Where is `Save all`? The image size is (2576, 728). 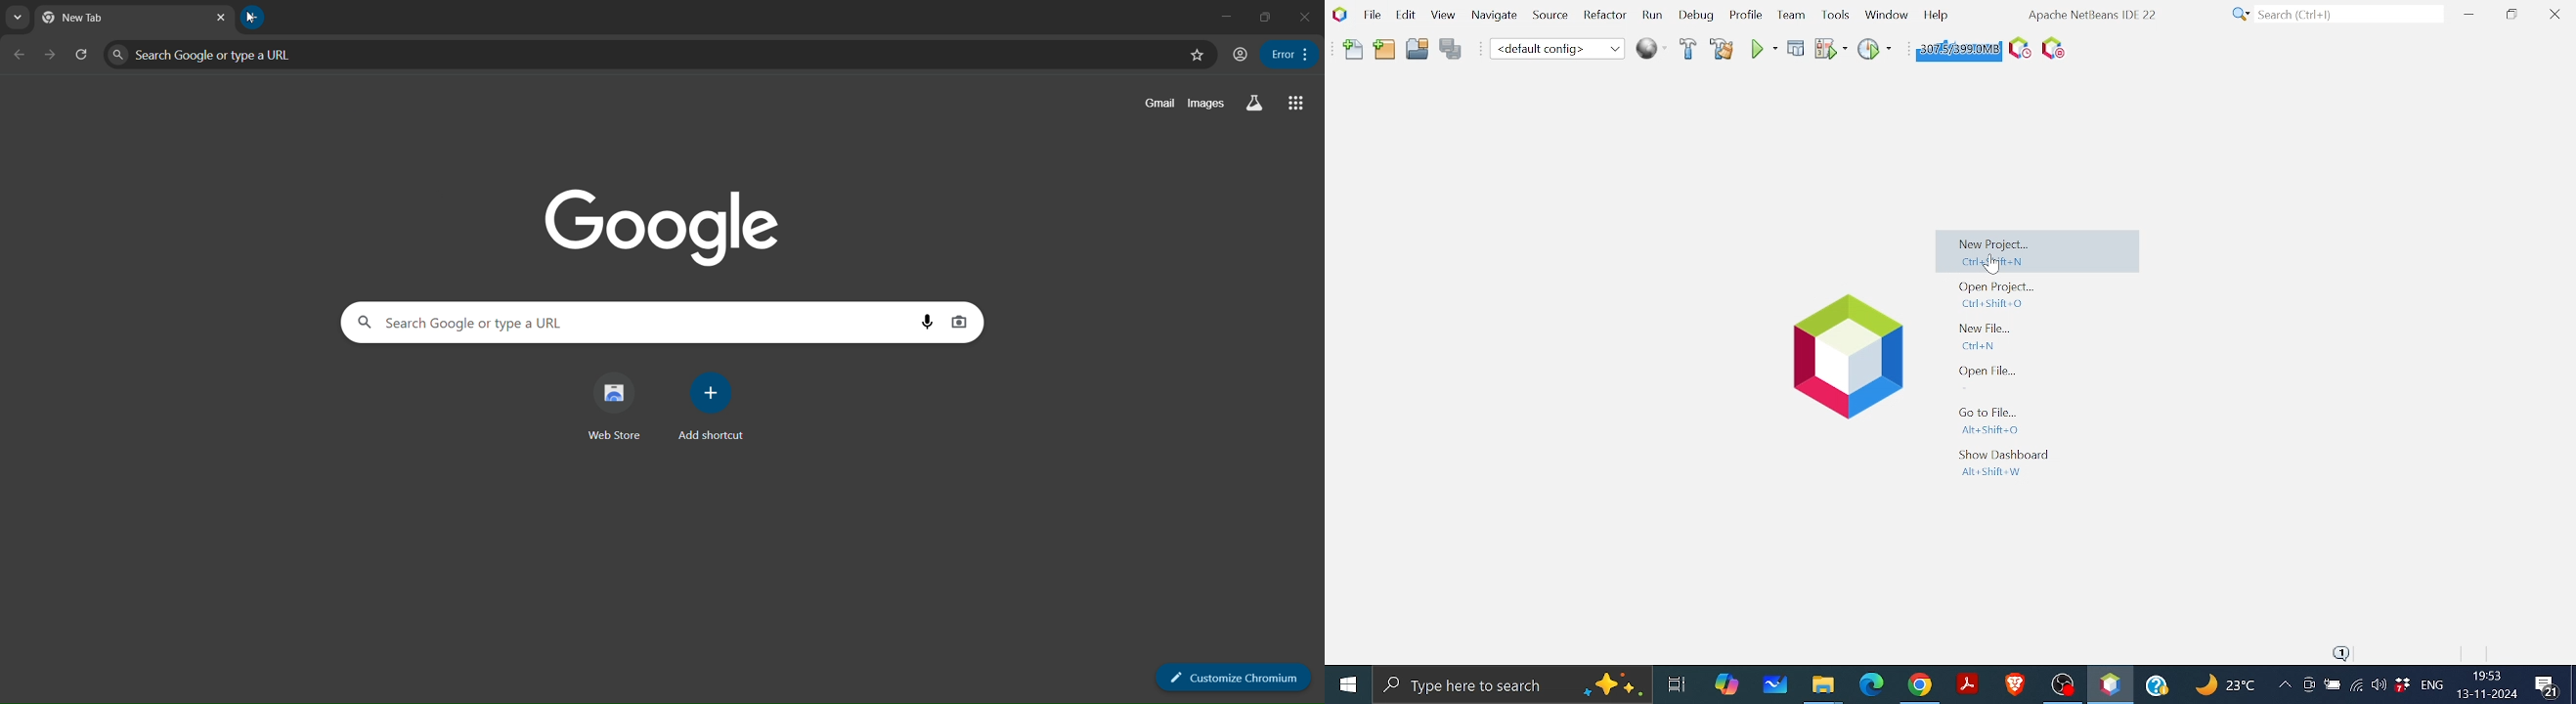 Save all is located at coordinates (1451, 50).